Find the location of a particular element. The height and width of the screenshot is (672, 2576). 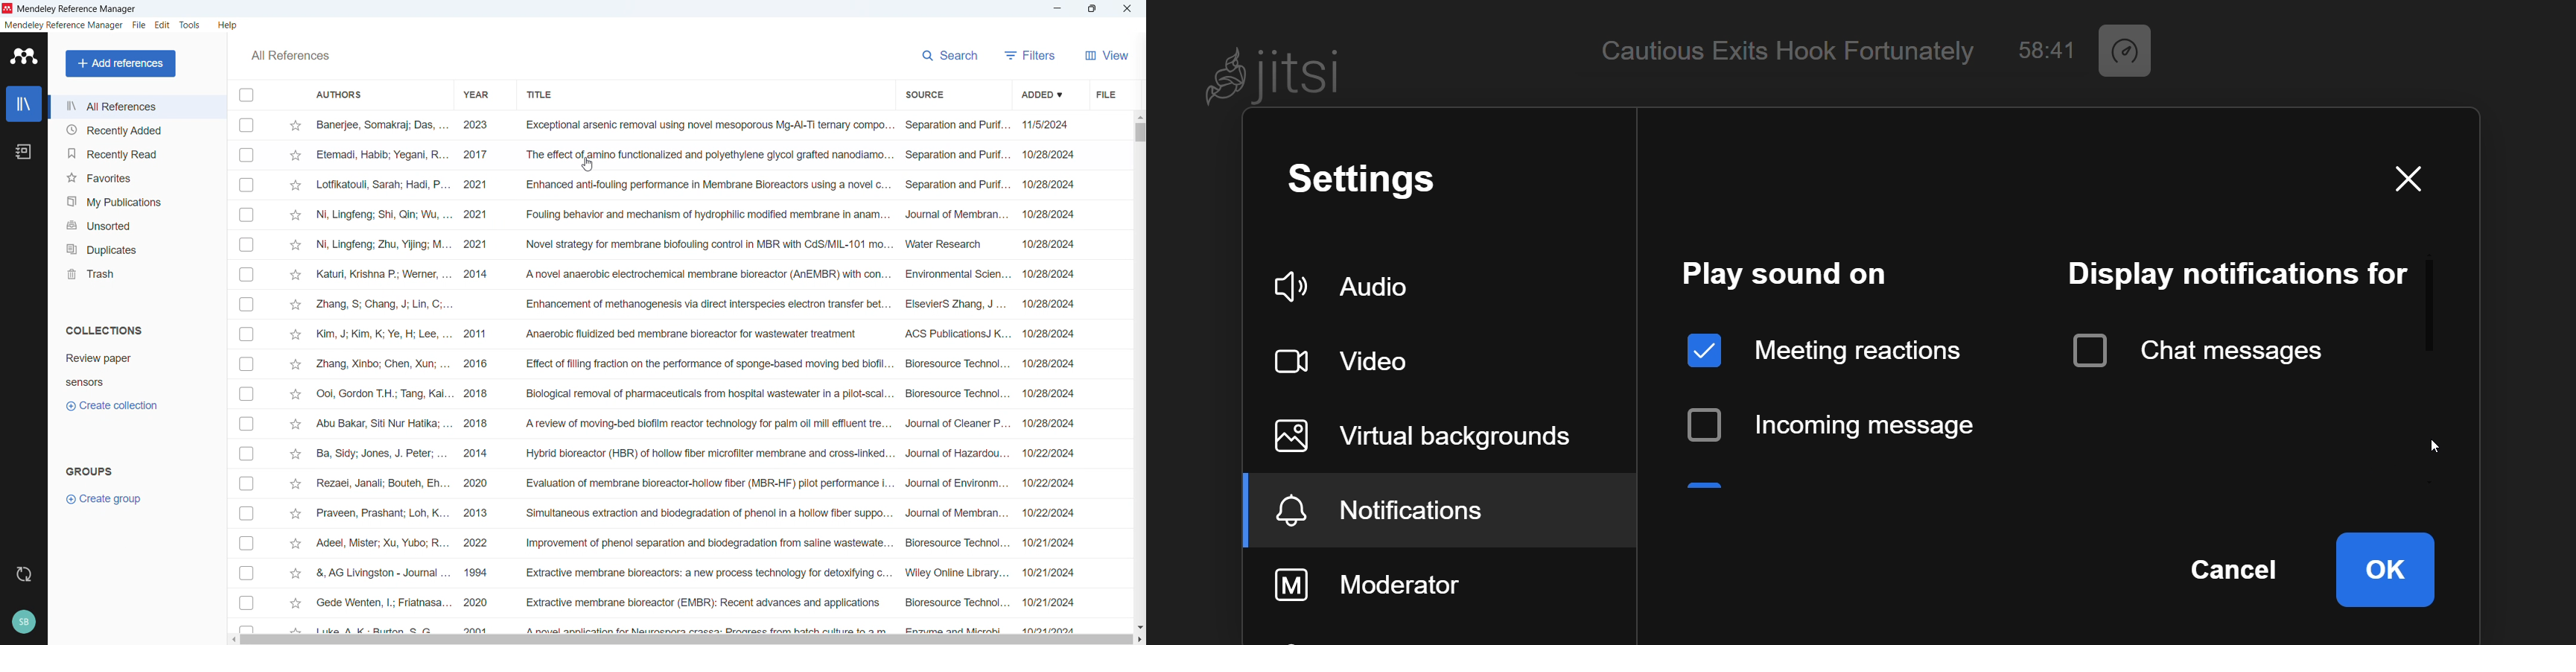

Collection 1  is located at coordinates (100, 358).